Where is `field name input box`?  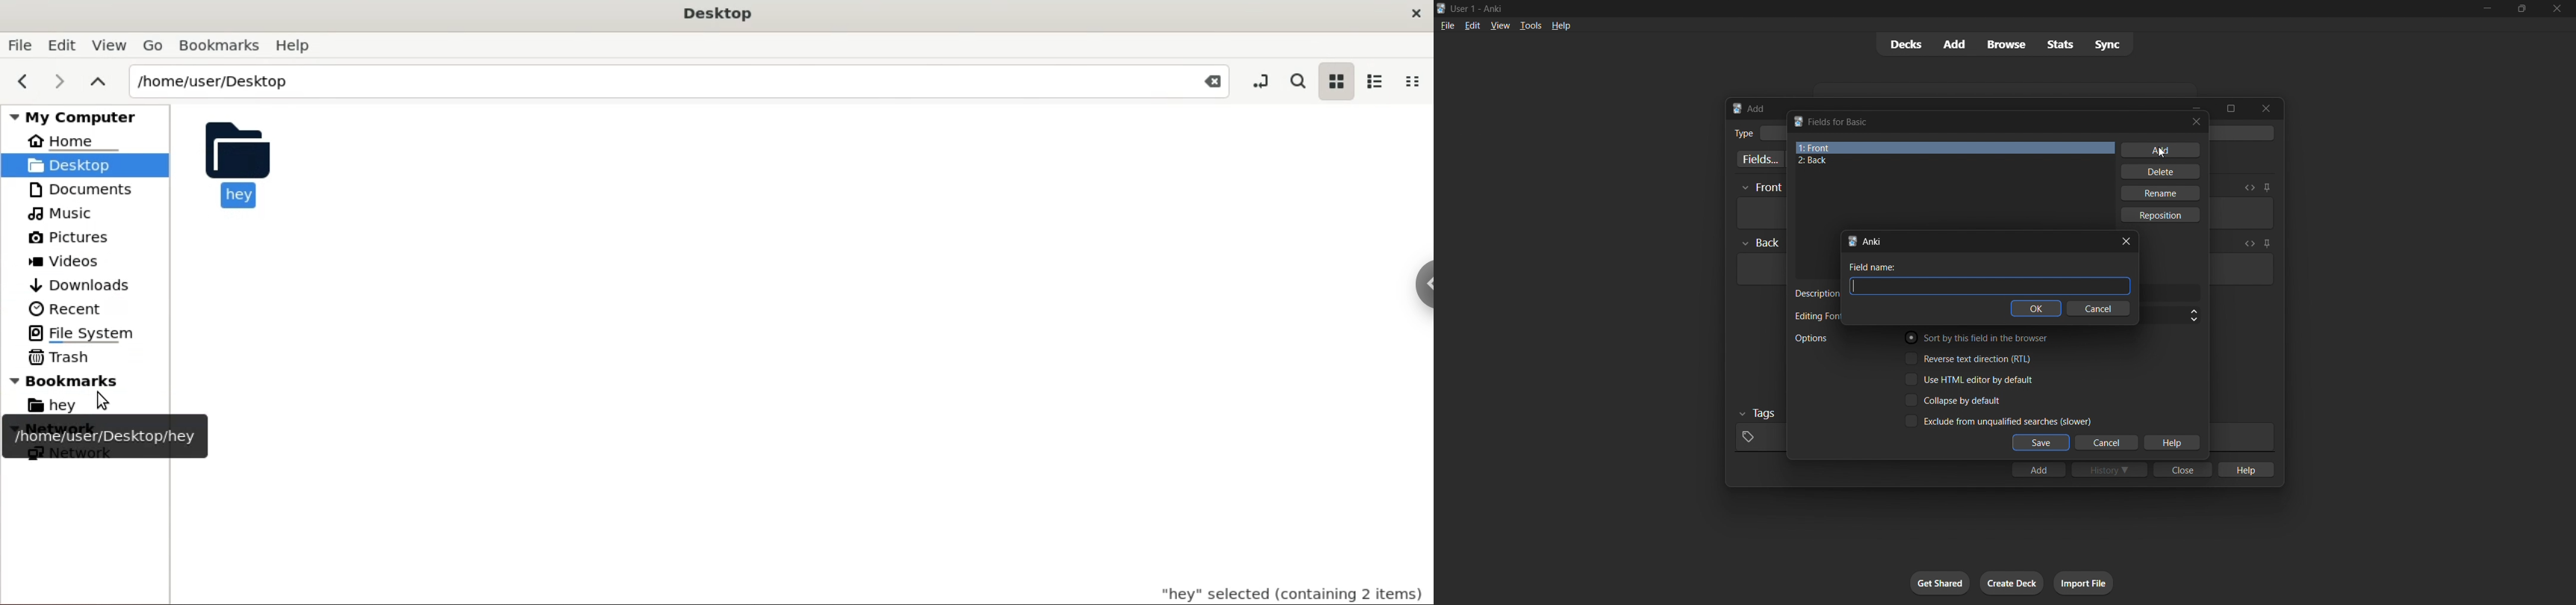
field name input box is located at coordinates (1990, 286).